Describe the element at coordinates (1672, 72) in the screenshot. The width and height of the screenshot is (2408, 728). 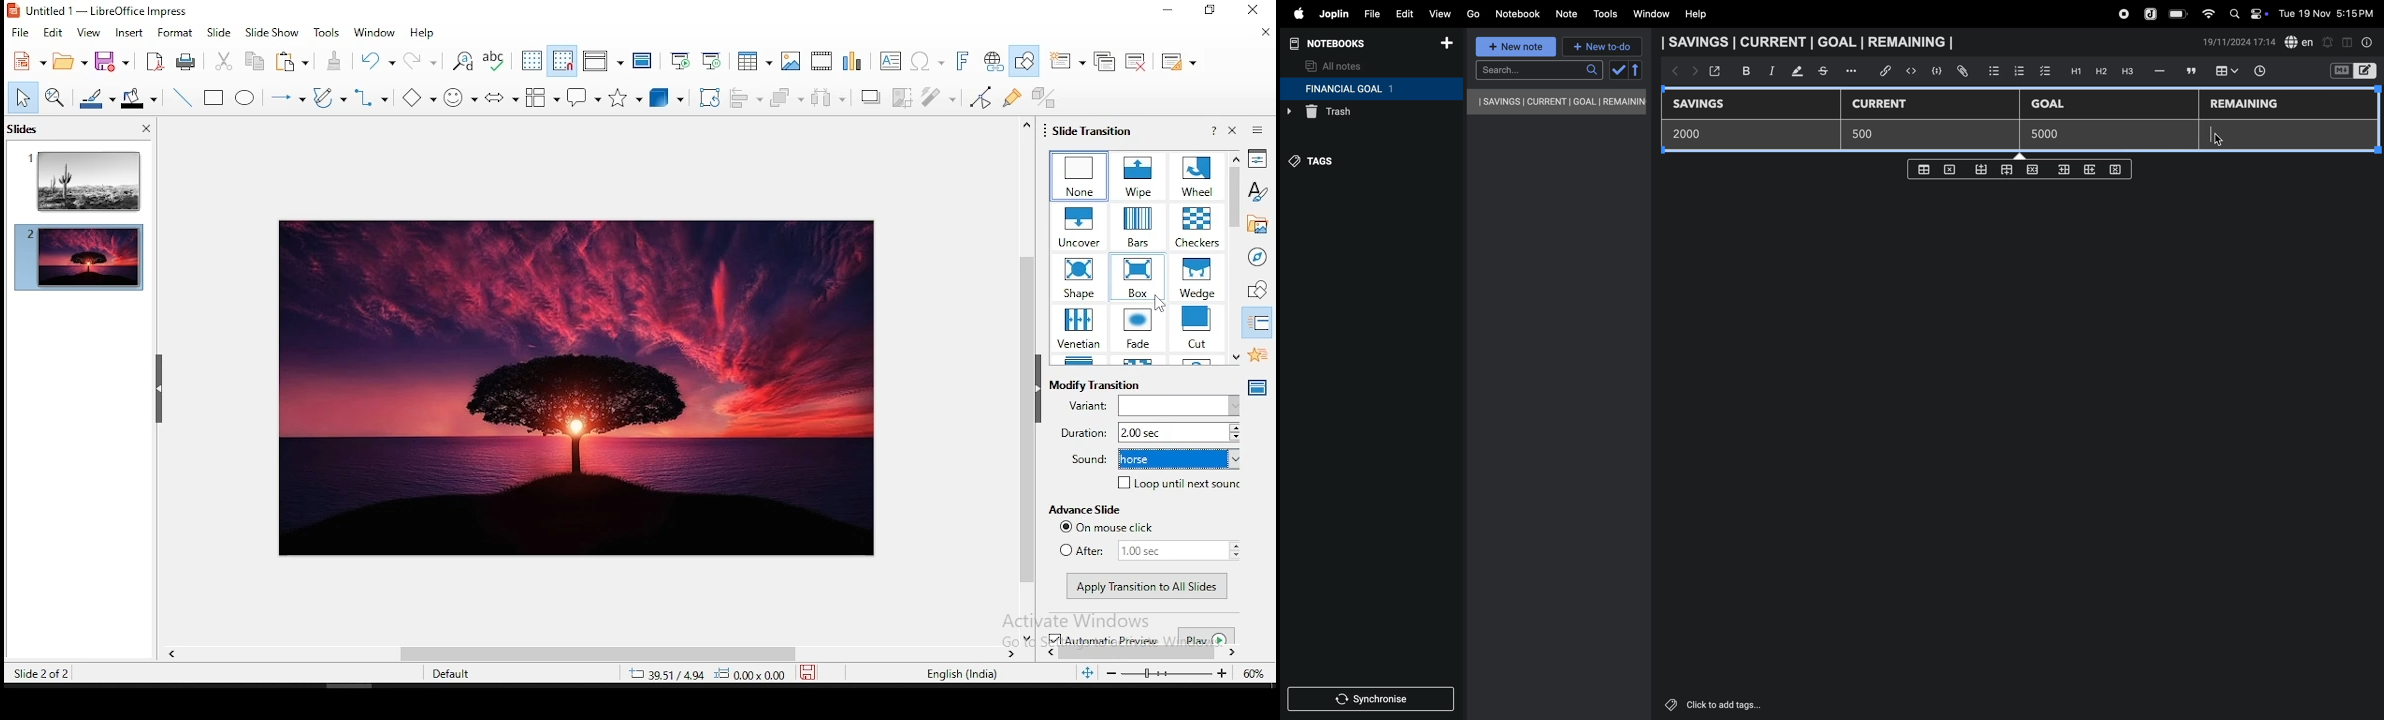
I see `backward` at that location.